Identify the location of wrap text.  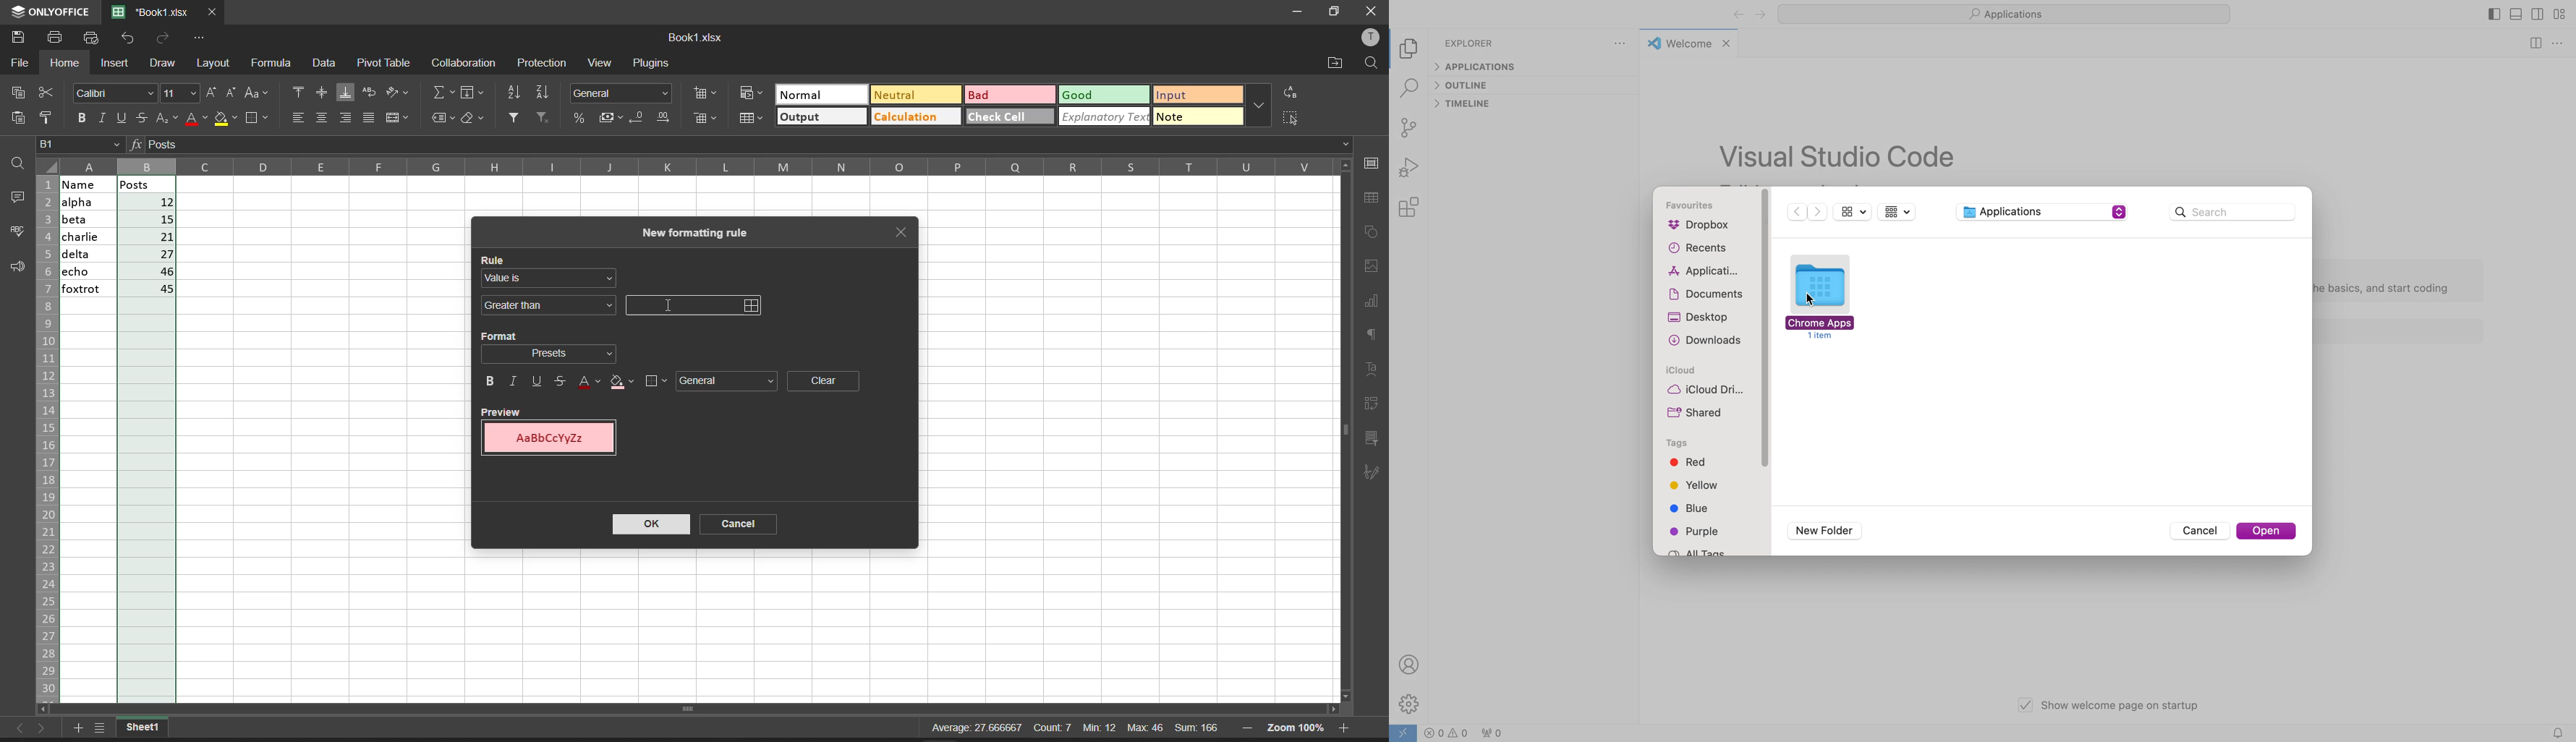
(368, 95).